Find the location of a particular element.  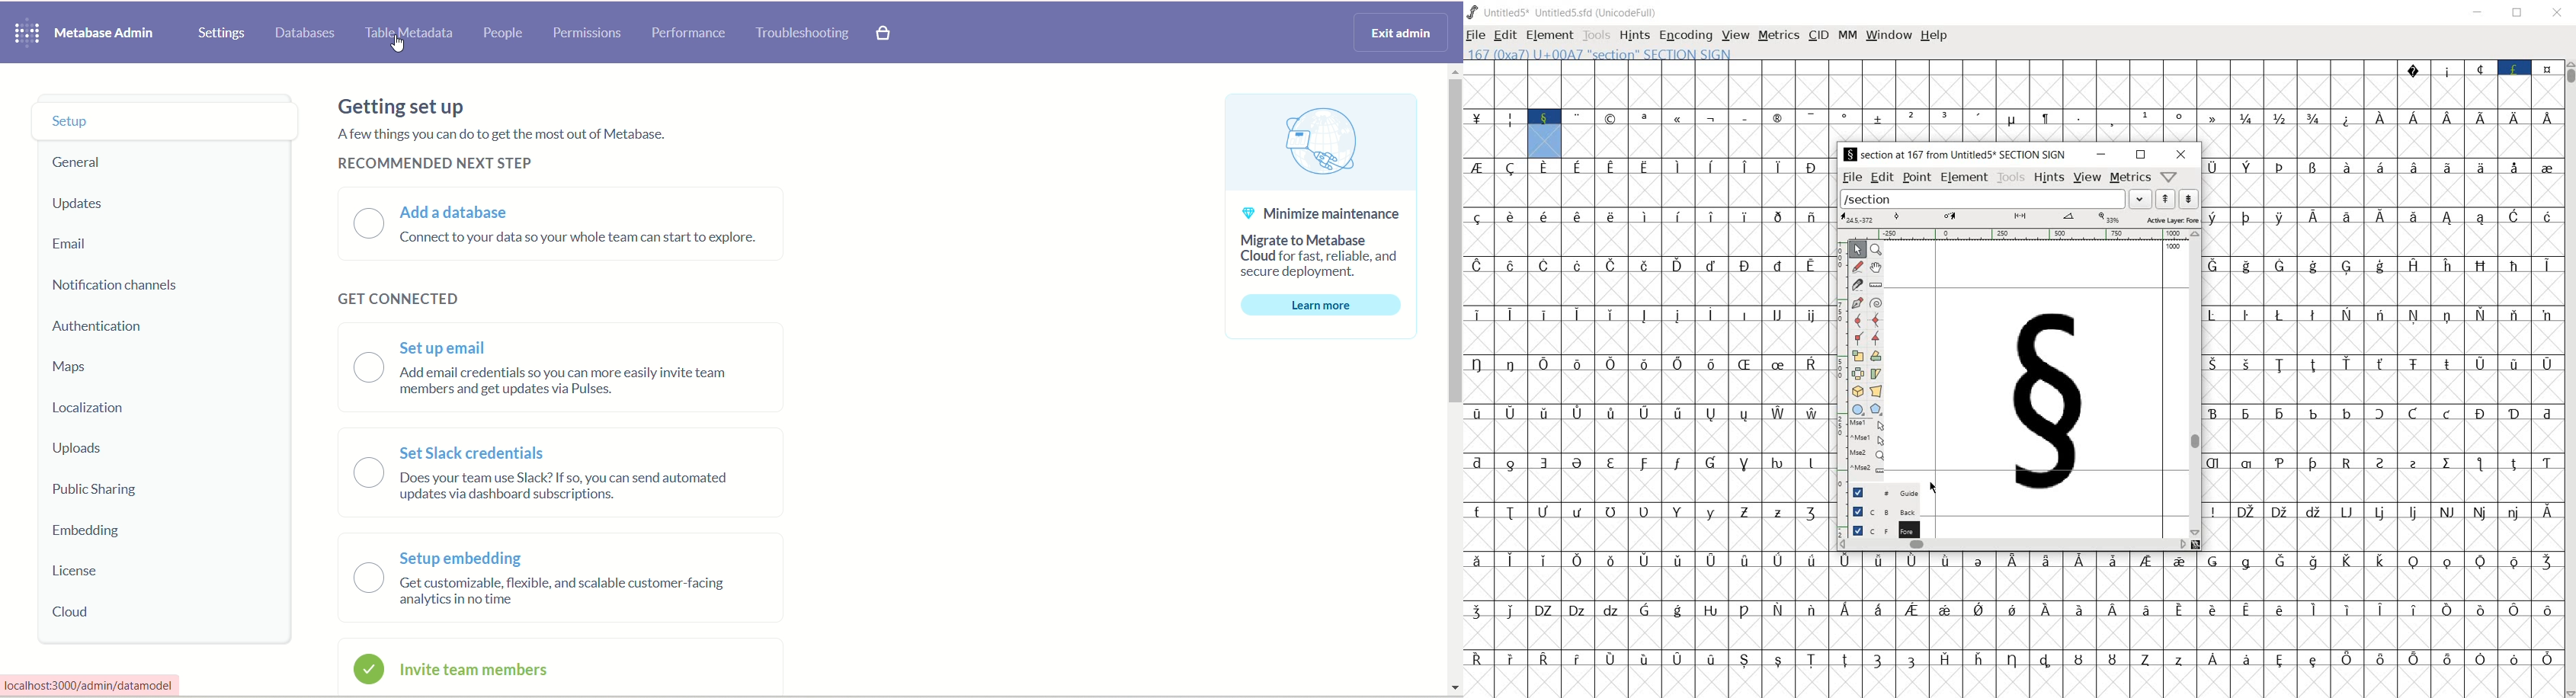

edit is located at coordinates (1881, 178).